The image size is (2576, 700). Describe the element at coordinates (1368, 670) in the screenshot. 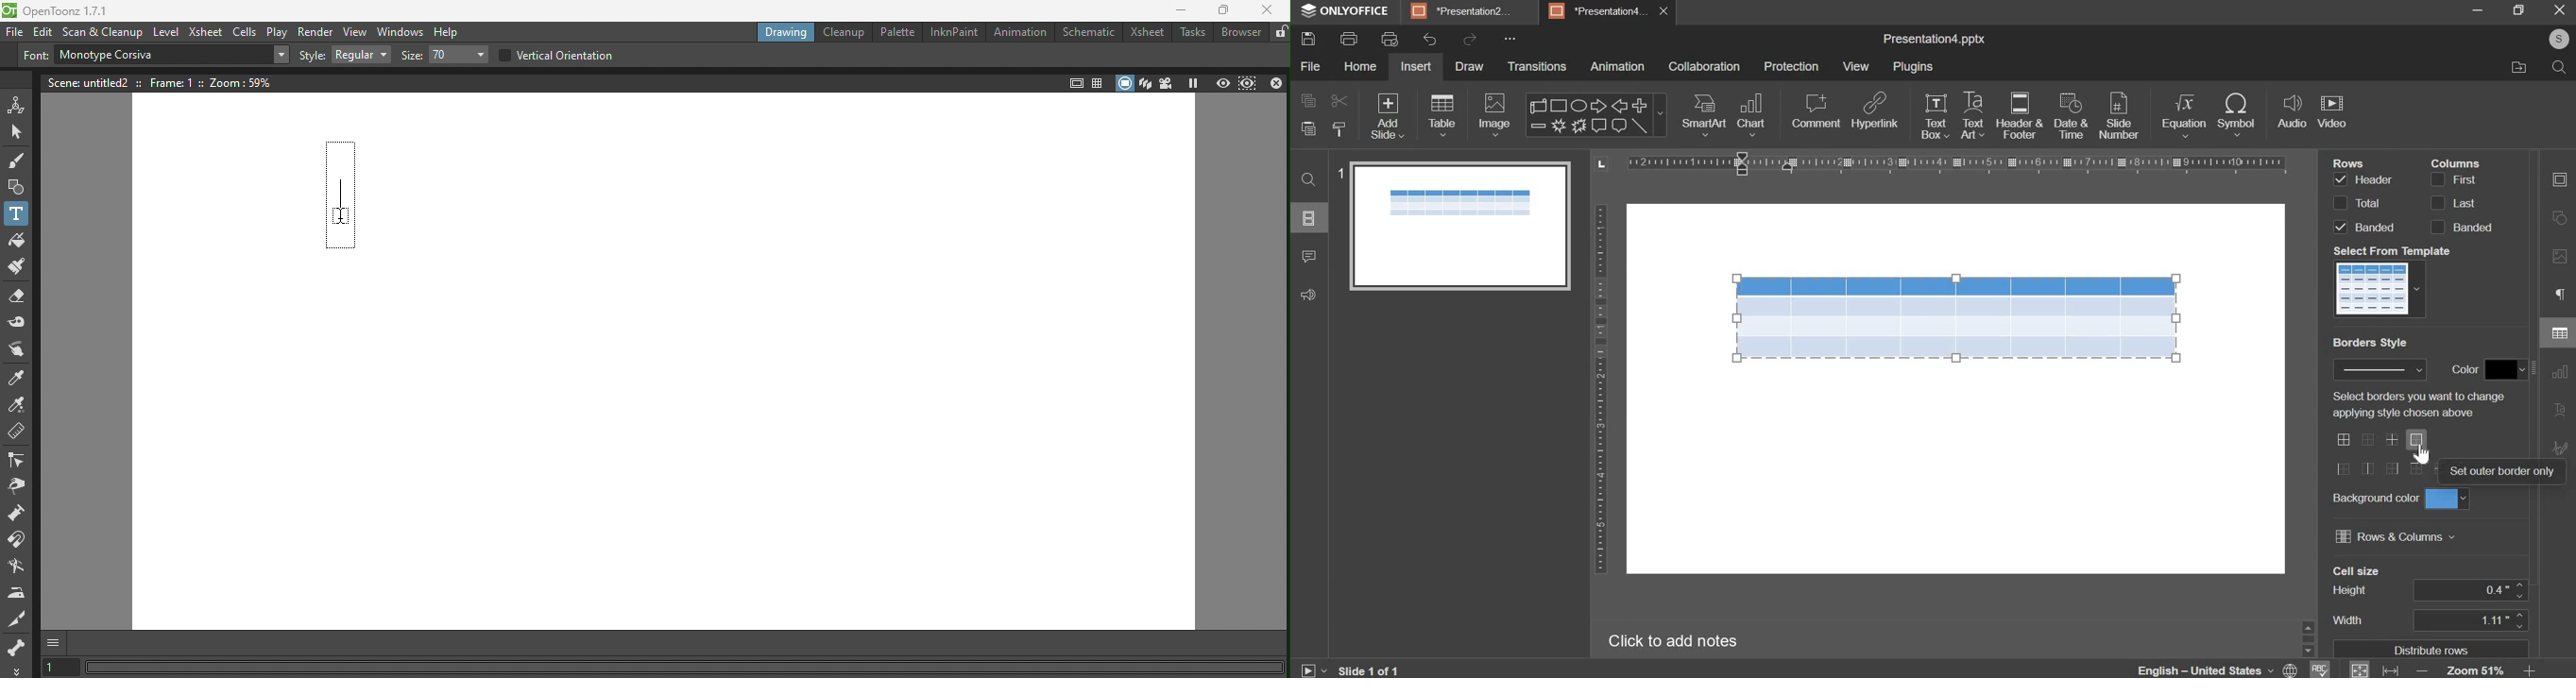

I see `slide 1 of 1` at that location.